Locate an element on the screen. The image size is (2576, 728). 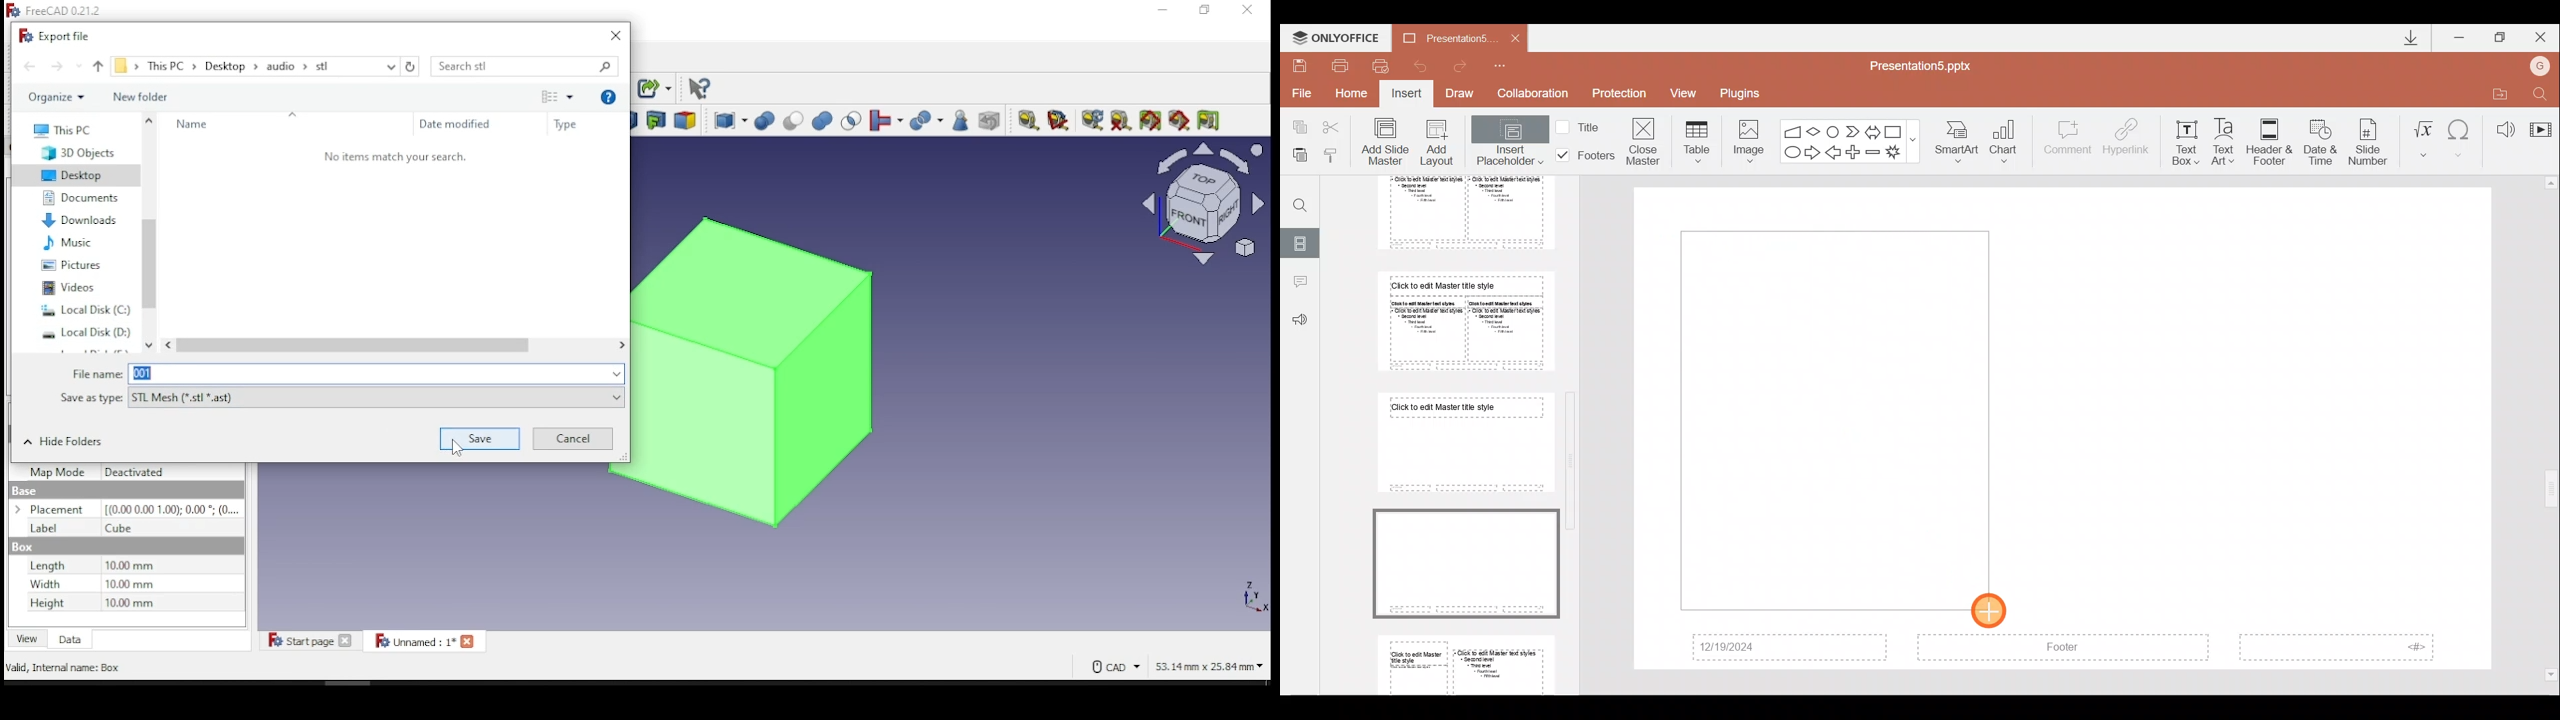
Map Mode is located at coordinates (57, 471).